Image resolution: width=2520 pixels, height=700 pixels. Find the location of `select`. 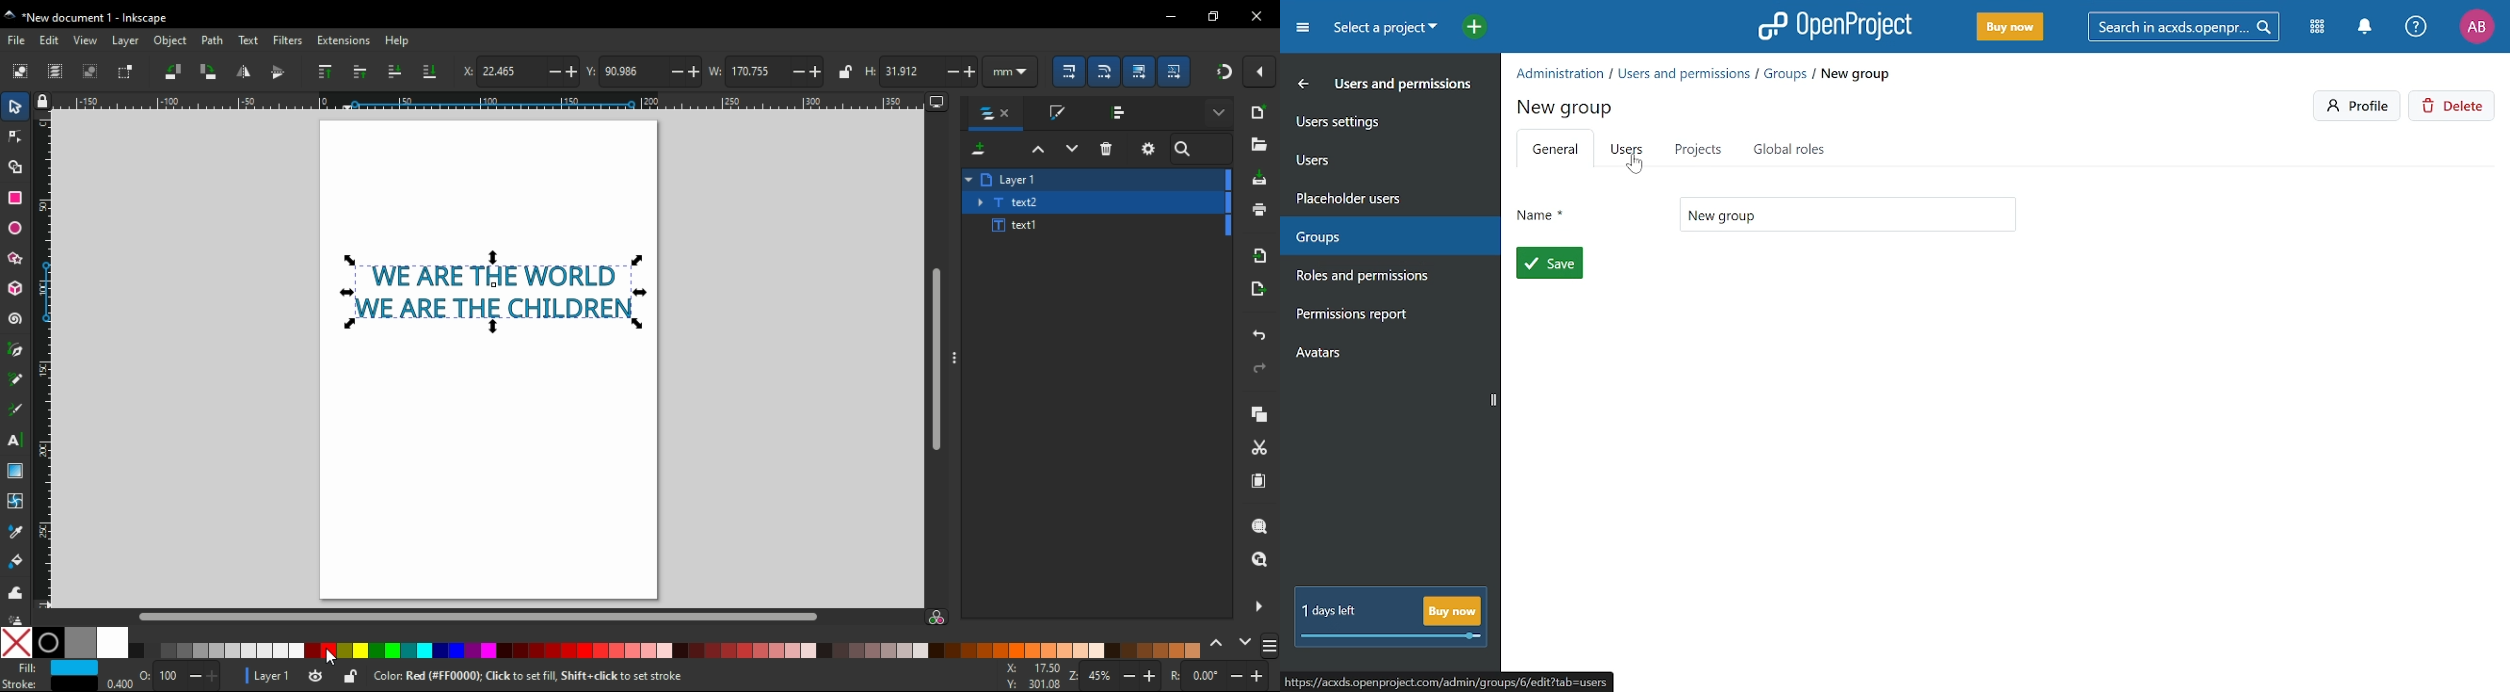

select is located at coordinates (16, 105).